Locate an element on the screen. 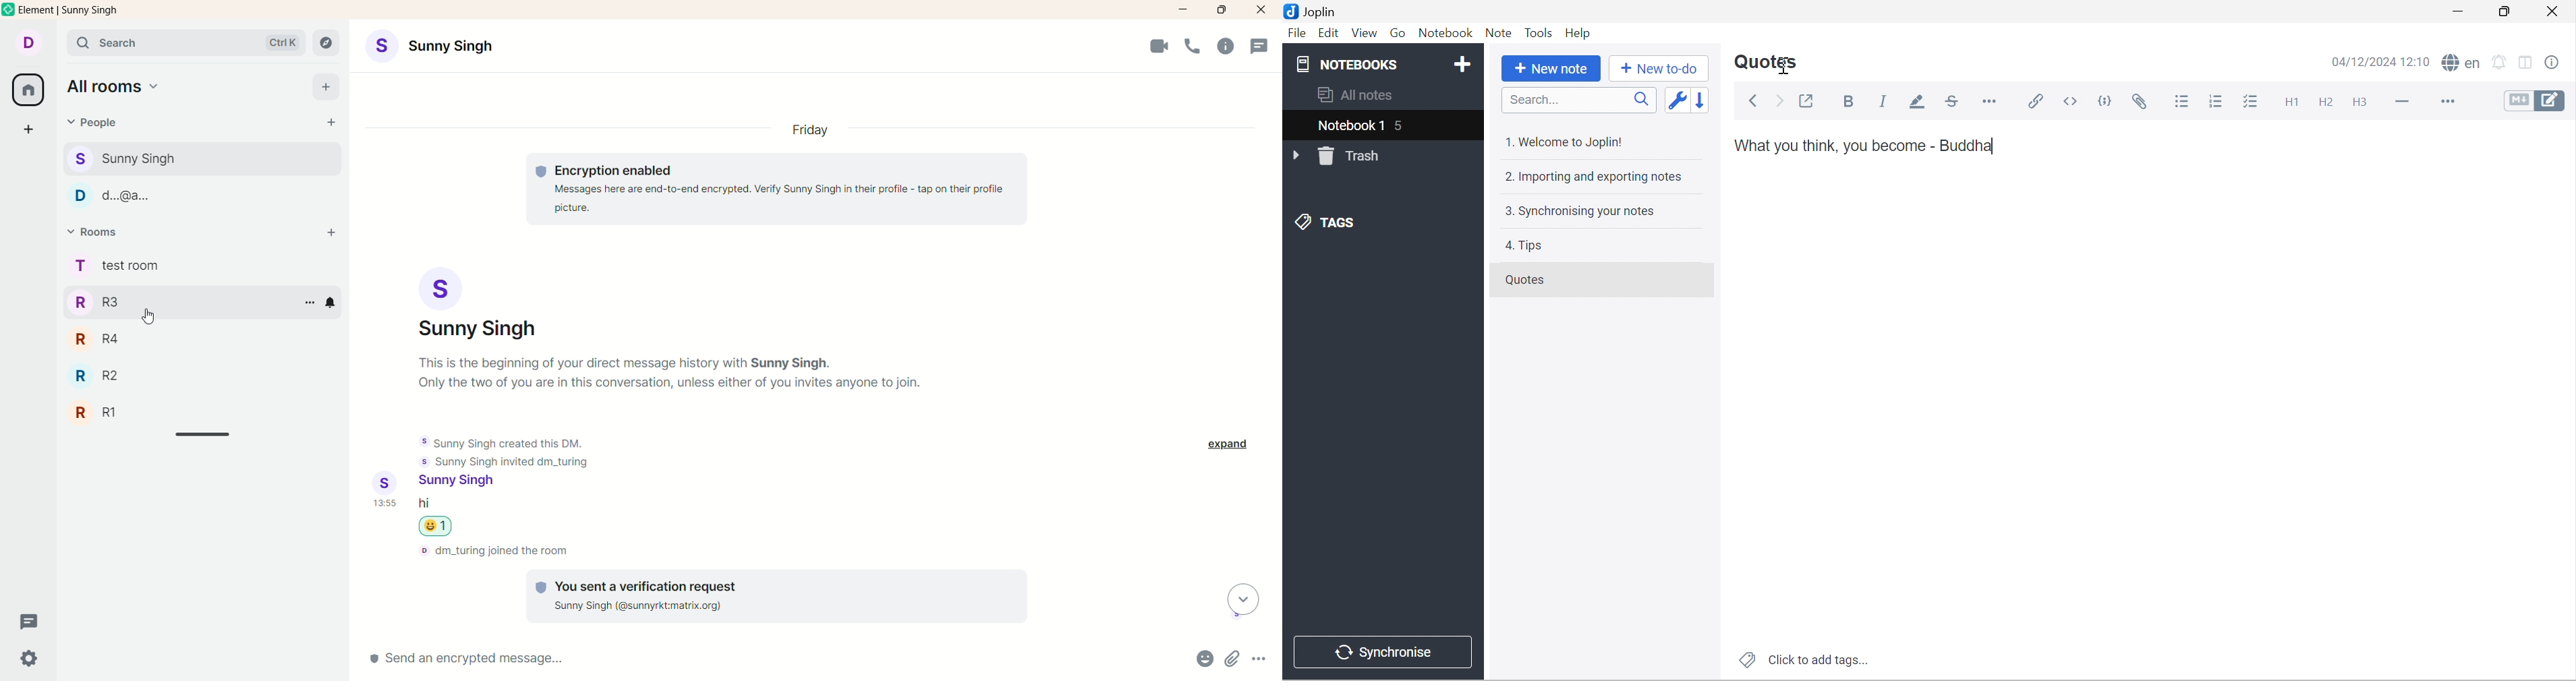 Image resolution: width=2576 pixels, height=700 pixels. spell checker is located at coordinates (2459, 62).